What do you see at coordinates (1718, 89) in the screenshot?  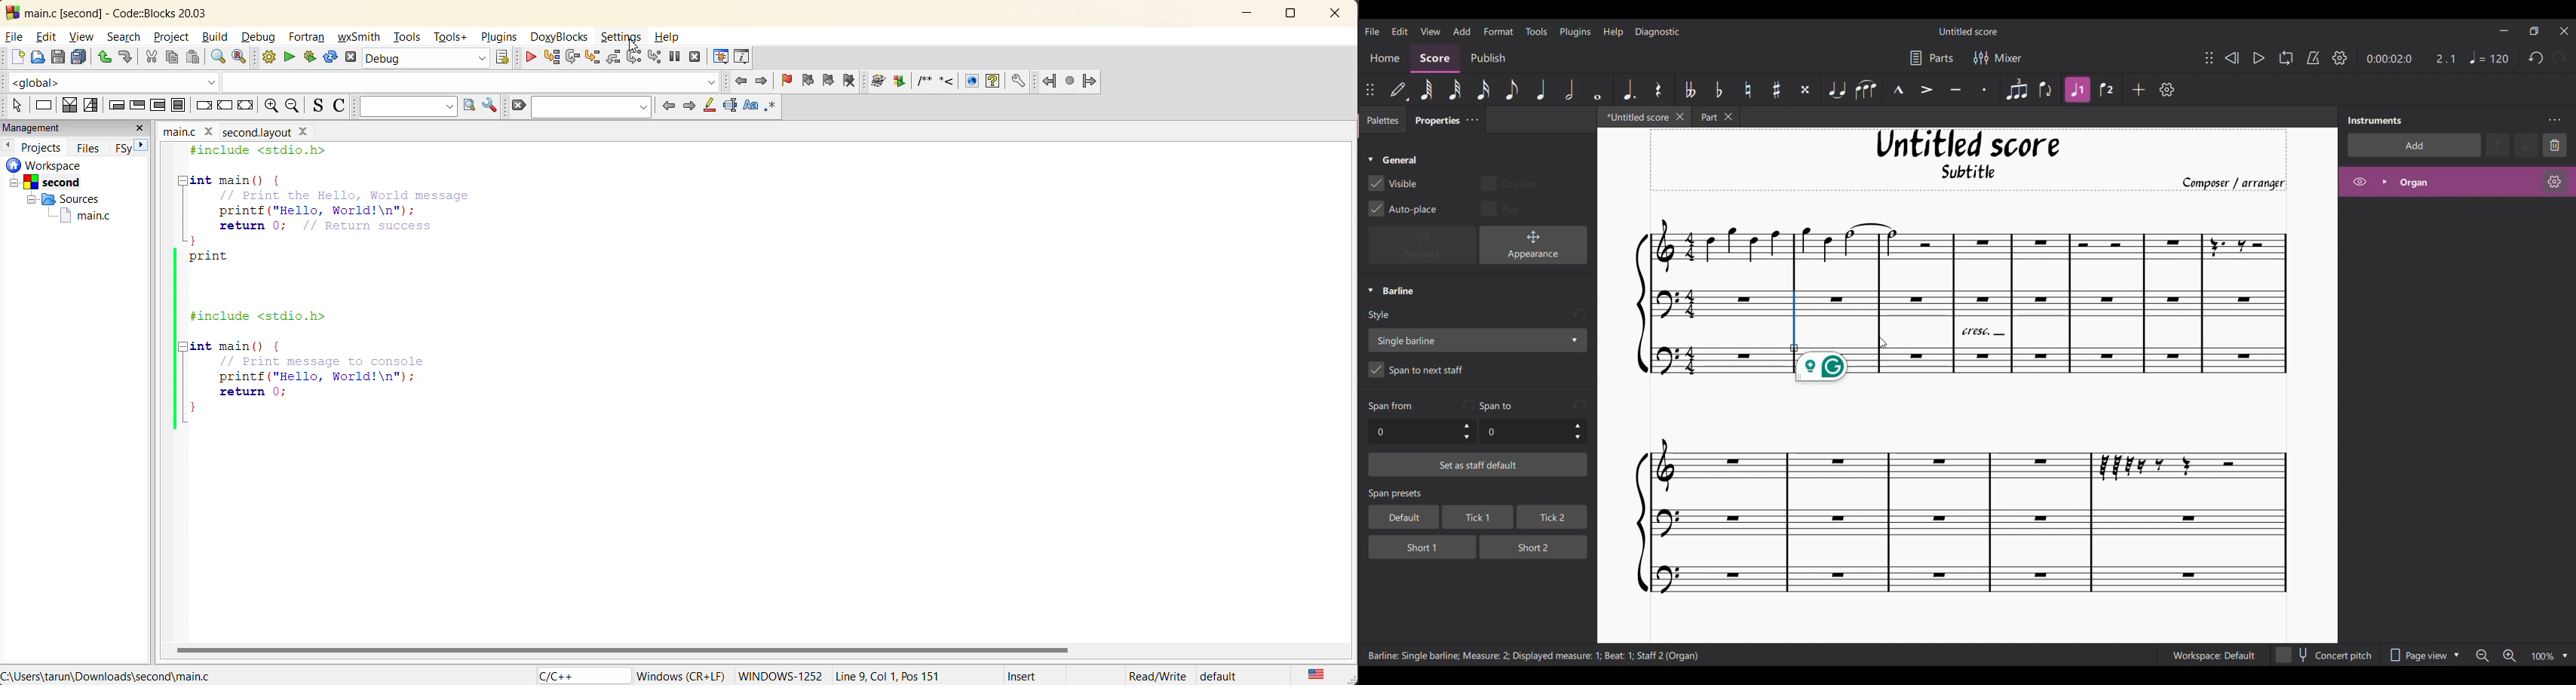 I see `Toggle flat` at bounding box center [1718, 89].